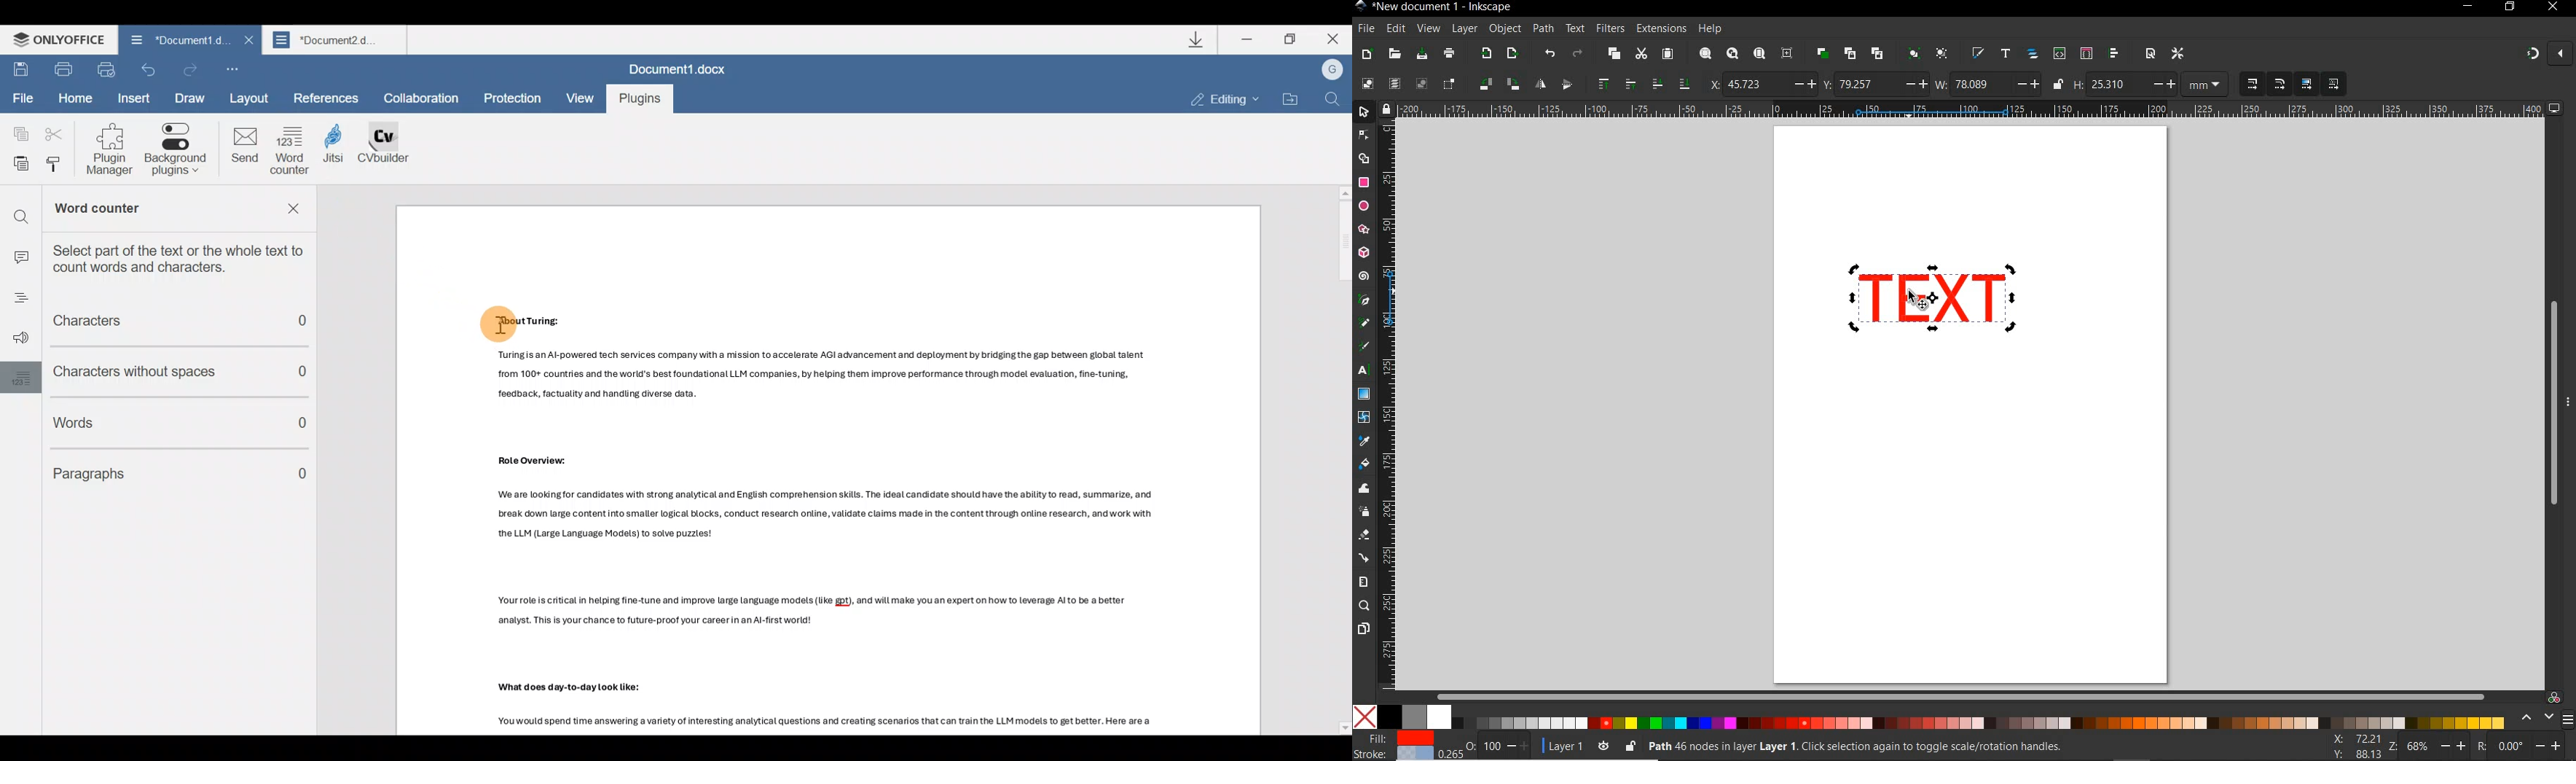 Image resolution: width=2576 pixels, height=784 pixels. Describe the element at coordinates (2114, 53) in the screenshot. I see `OPEN ALIGN AND DISTRIBUTE` at that location.